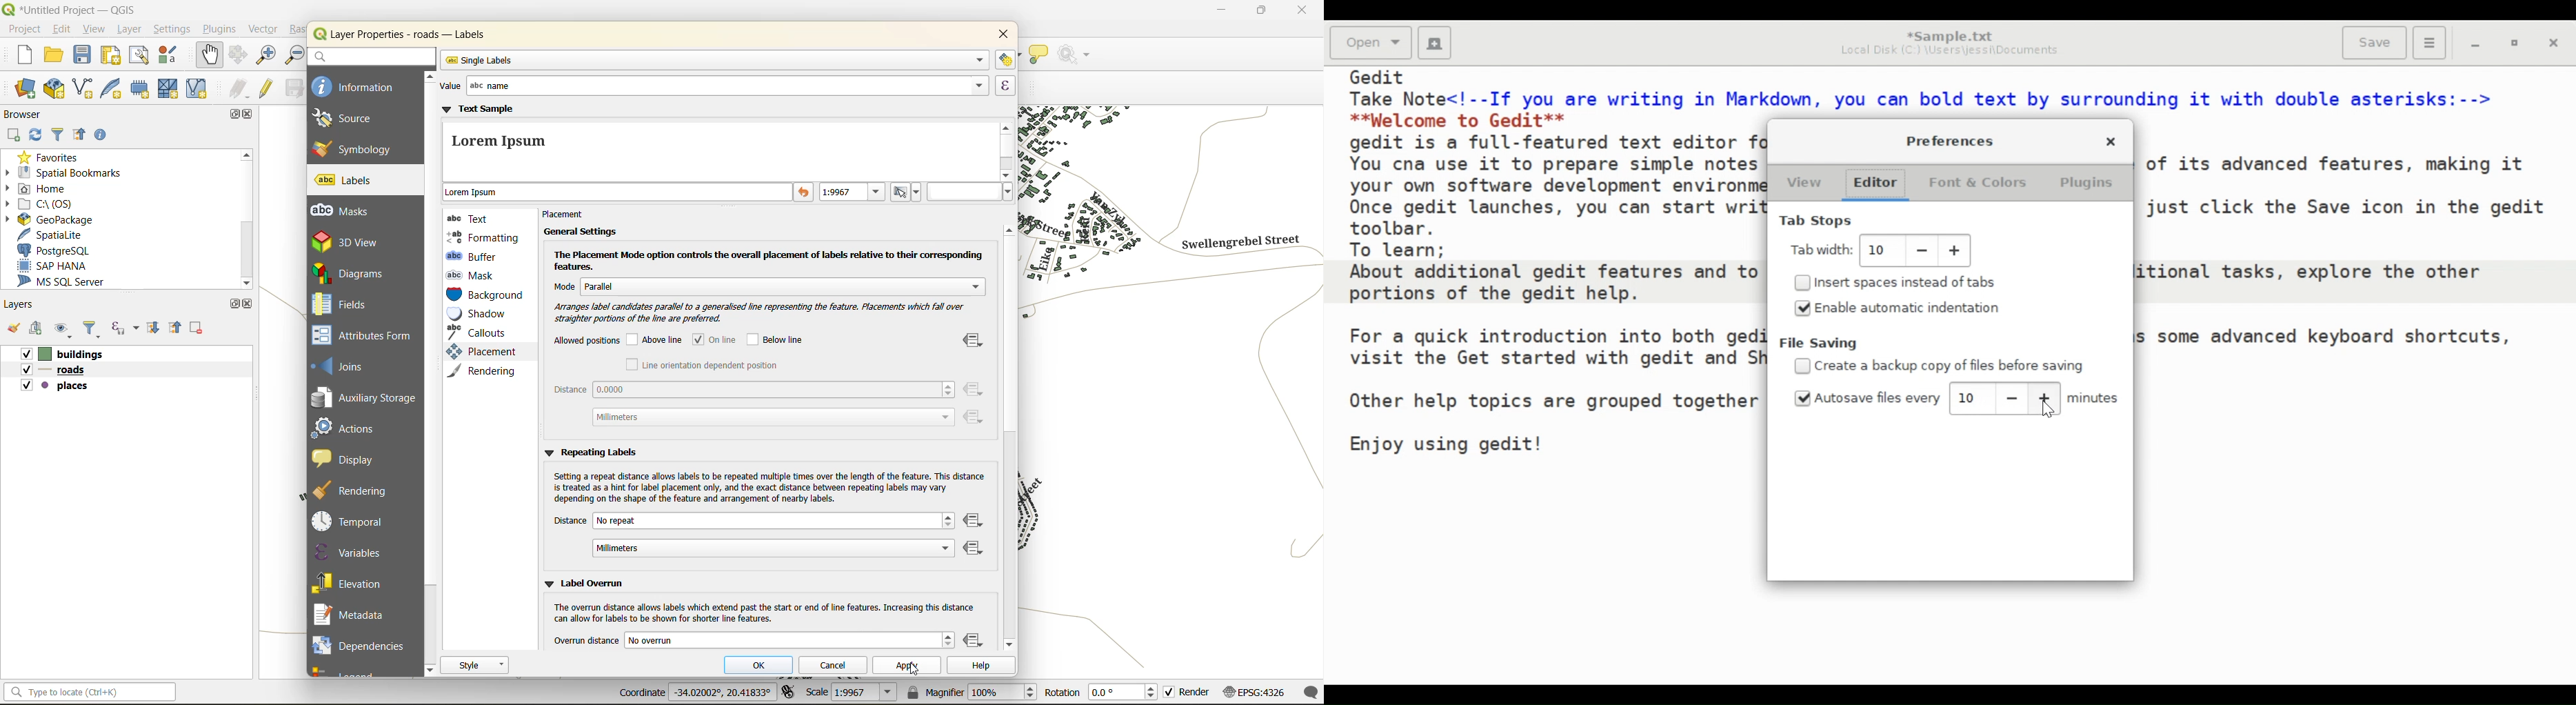 This screenshot has width=2576, height=728. What do you see at coordinates (762, 288) in the screenshot?
I see `mode` at bounding box center [762, 288].